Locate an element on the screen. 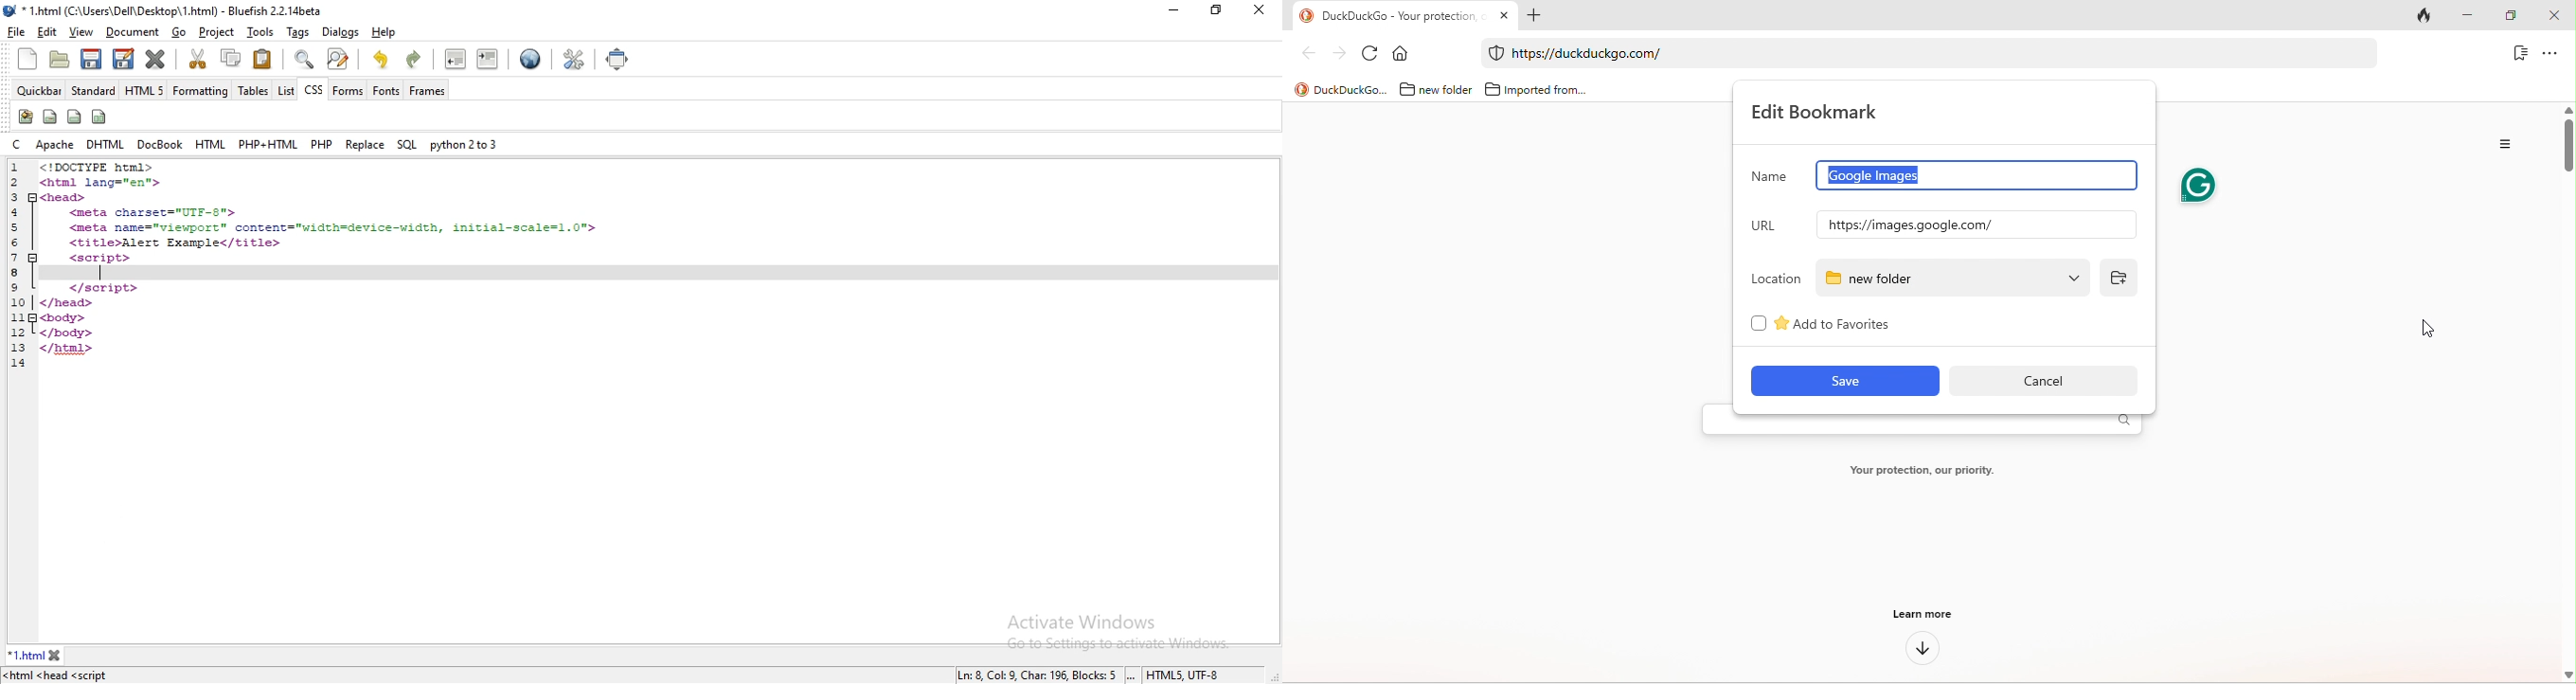 This screenshot has height=700, width=2576. 3 is located at coordinates (13, 196).